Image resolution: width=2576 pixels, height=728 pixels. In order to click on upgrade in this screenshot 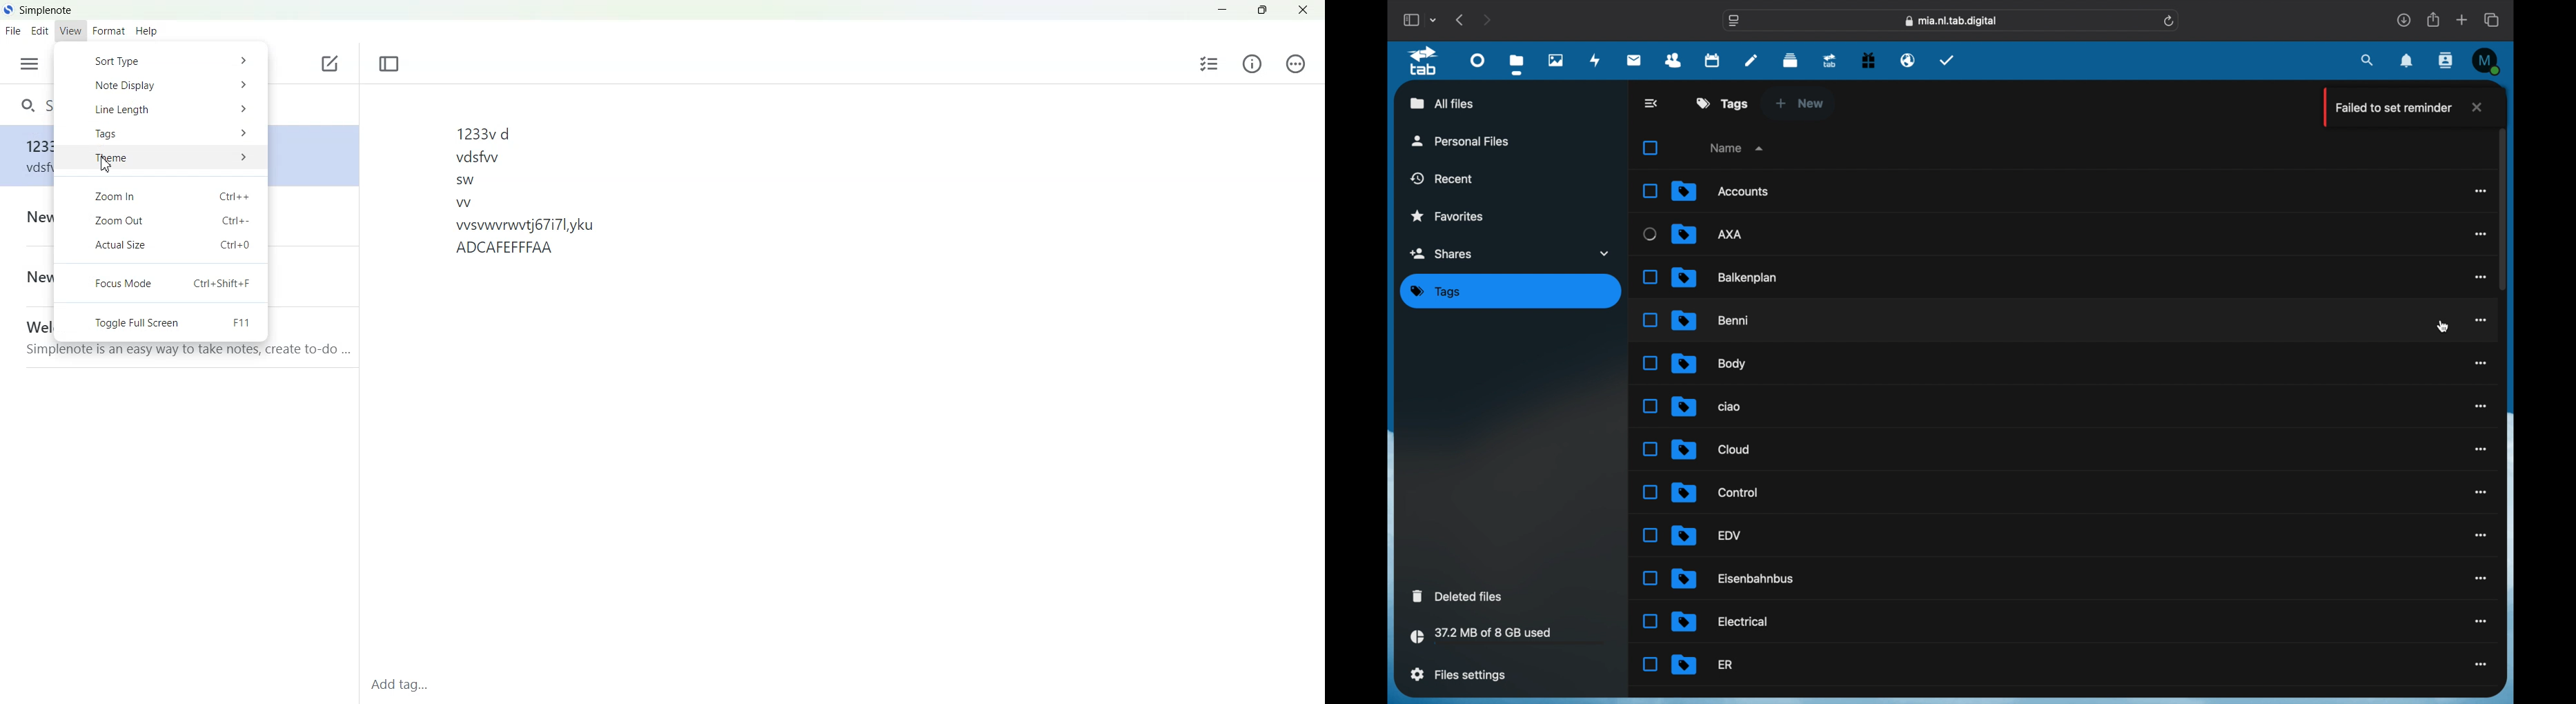, I will do `click(1829, 60)`.